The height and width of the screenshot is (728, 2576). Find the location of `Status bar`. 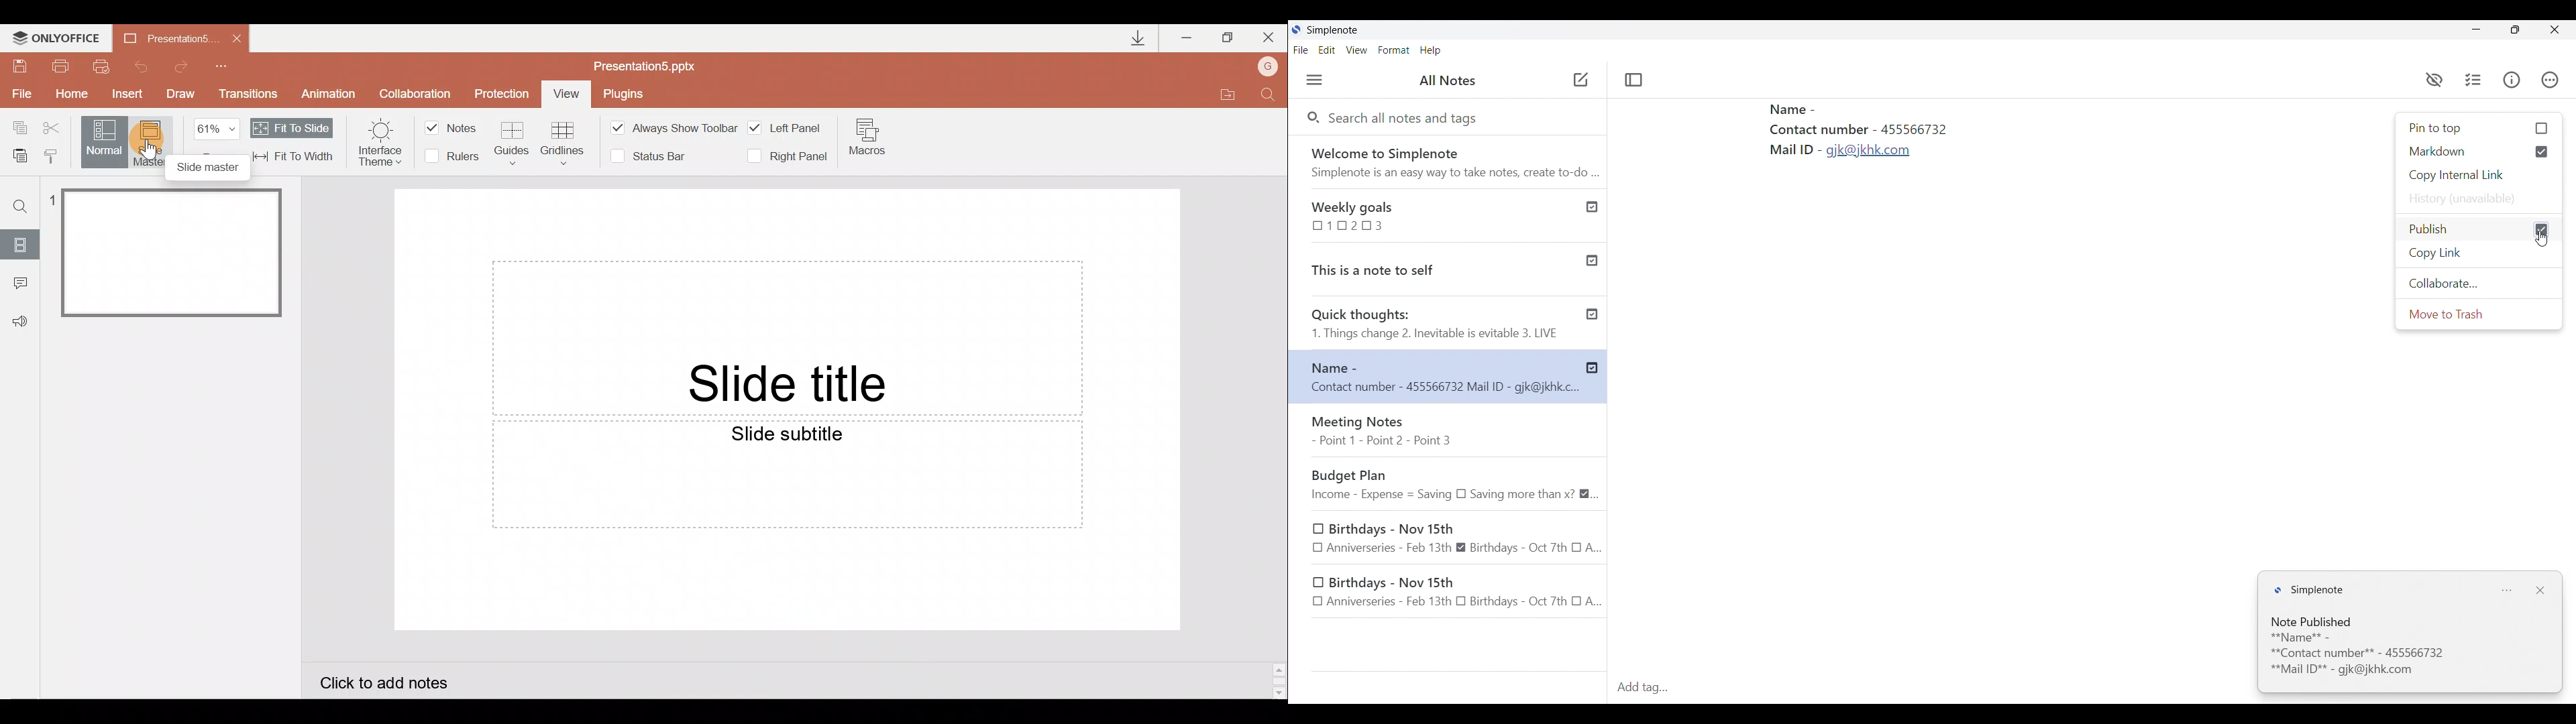

Status bar is located at coordinates (651, 158).